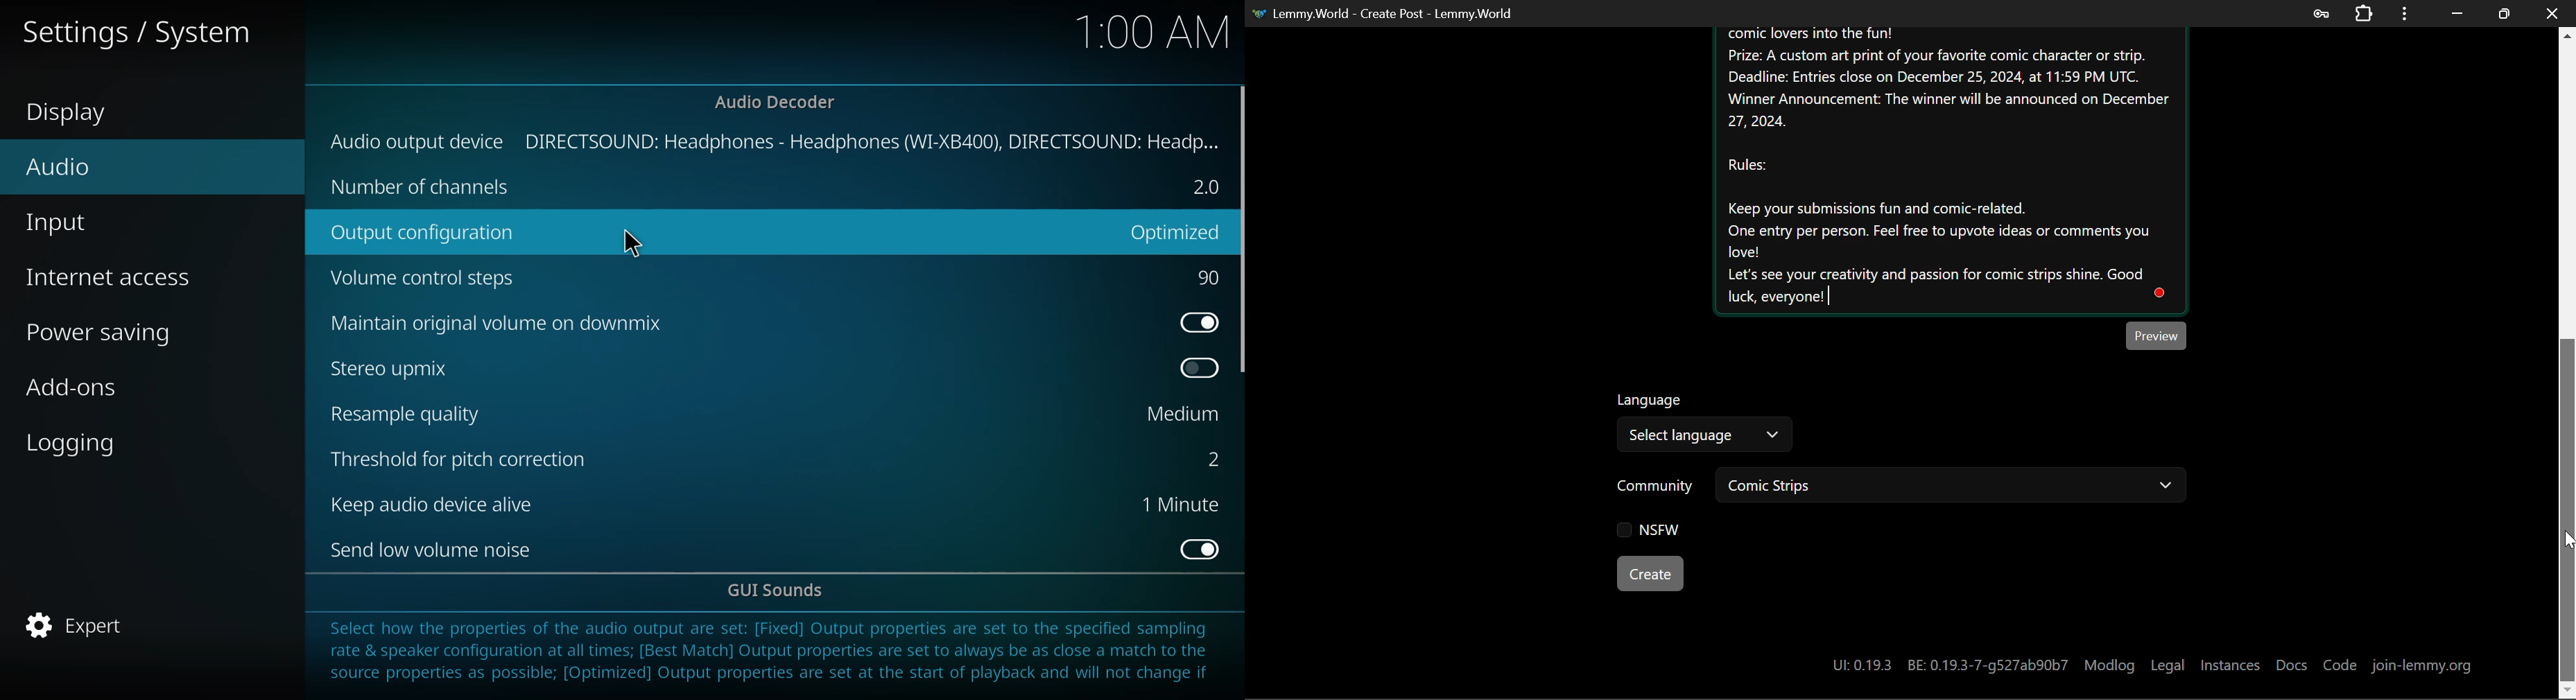 The height and width of the screenshot is (700, 2576). I want to click on 2, so click(1205, 187).